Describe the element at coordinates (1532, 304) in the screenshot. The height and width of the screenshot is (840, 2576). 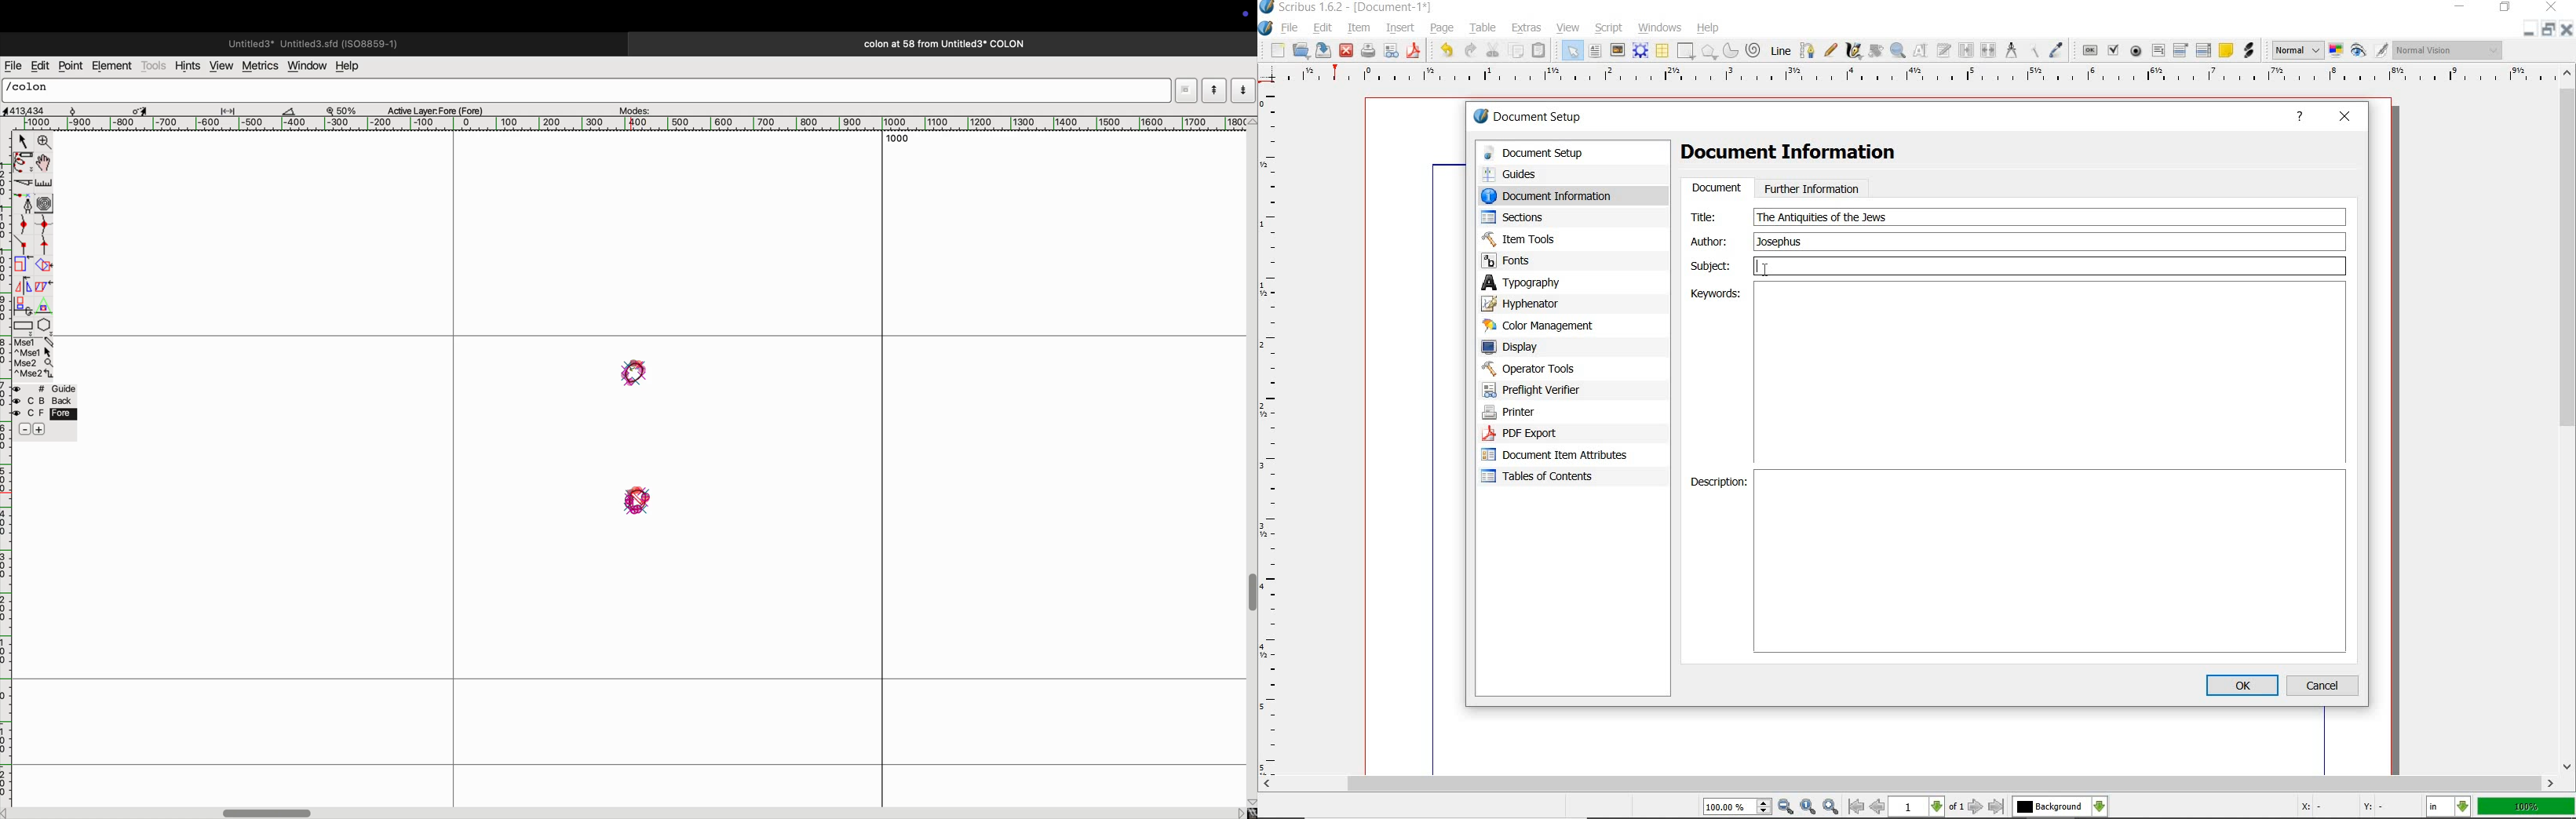
I see `hypenator` at that location.